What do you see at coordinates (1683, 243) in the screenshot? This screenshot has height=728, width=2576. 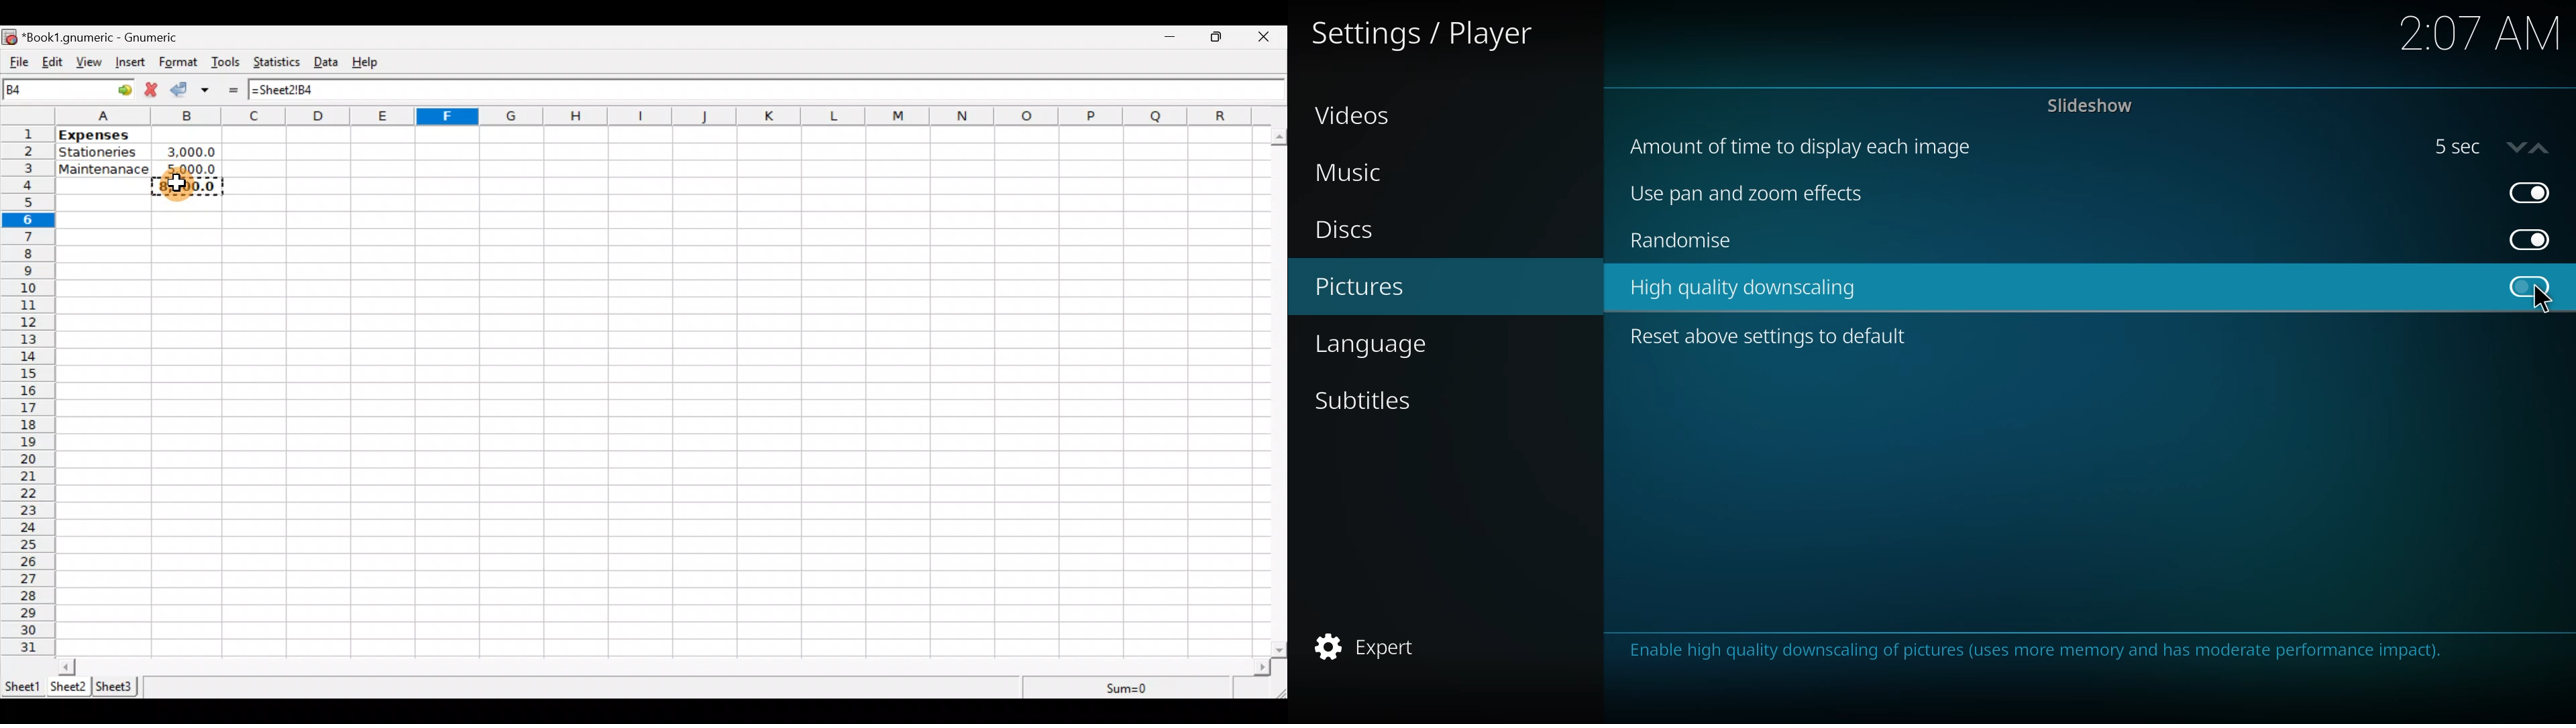 I see `randomize` at bounding box center [1683, 243].